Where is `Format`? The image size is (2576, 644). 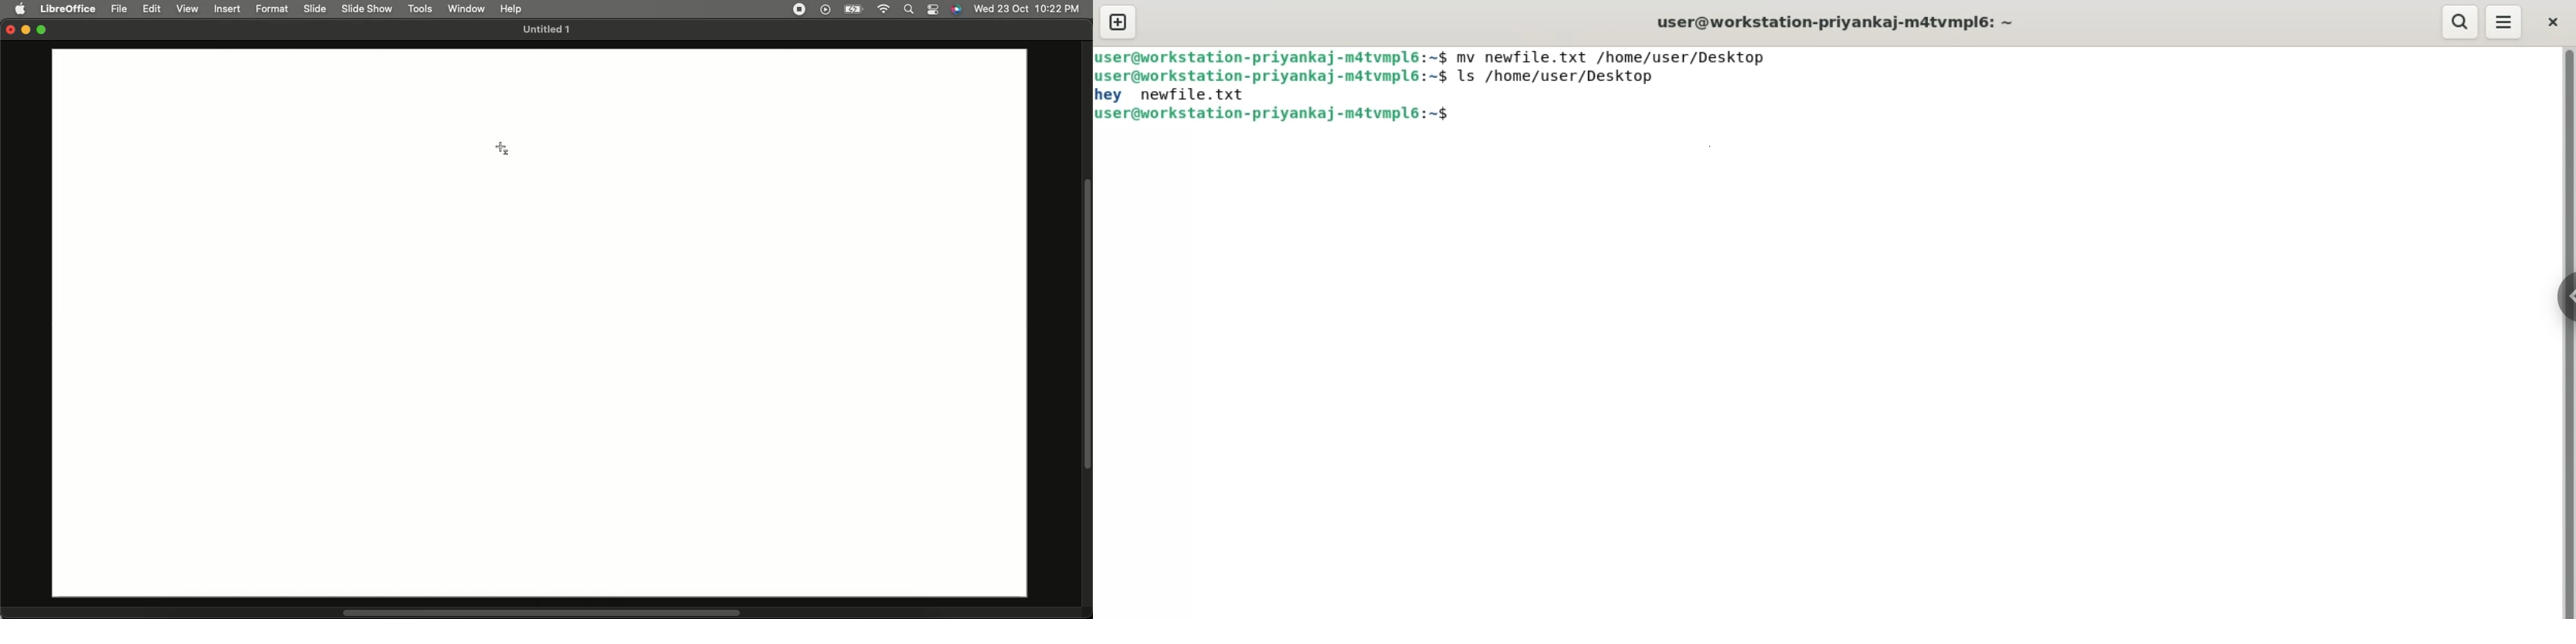
Format is located at coordinates (276, 10).